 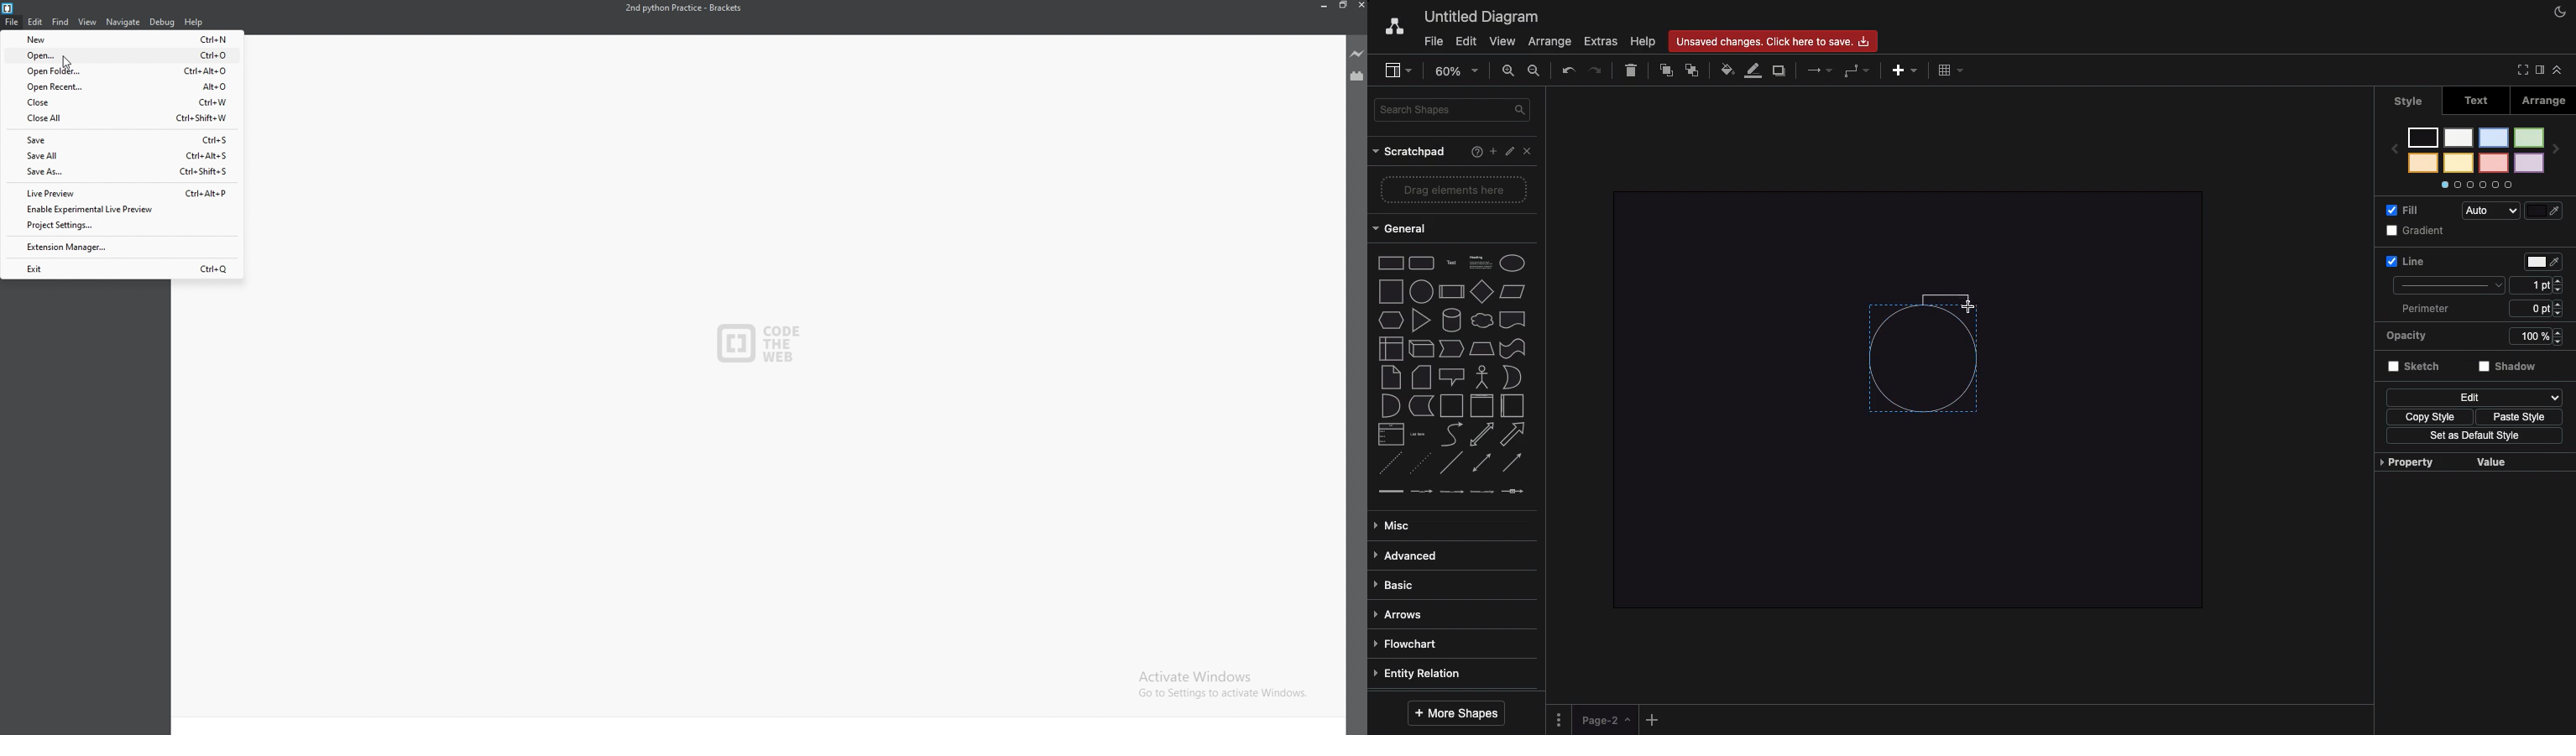 I want to click on extension manager, so click(x=121, y=247).